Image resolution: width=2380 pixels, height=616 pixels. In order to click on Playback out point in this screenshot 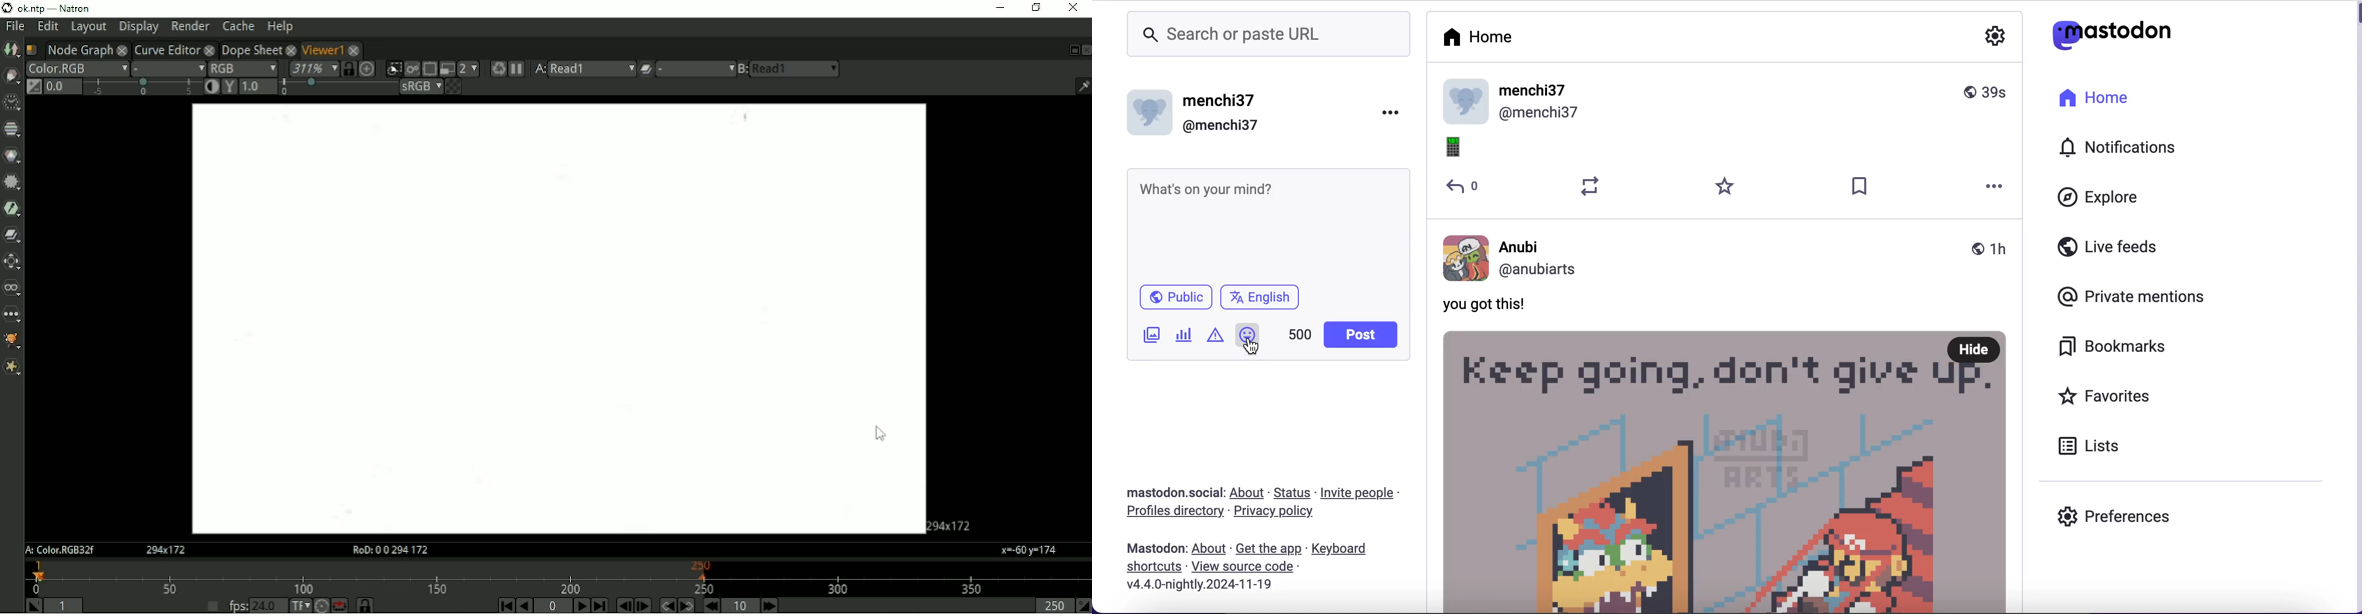, I will do `click(1053, 605)`.